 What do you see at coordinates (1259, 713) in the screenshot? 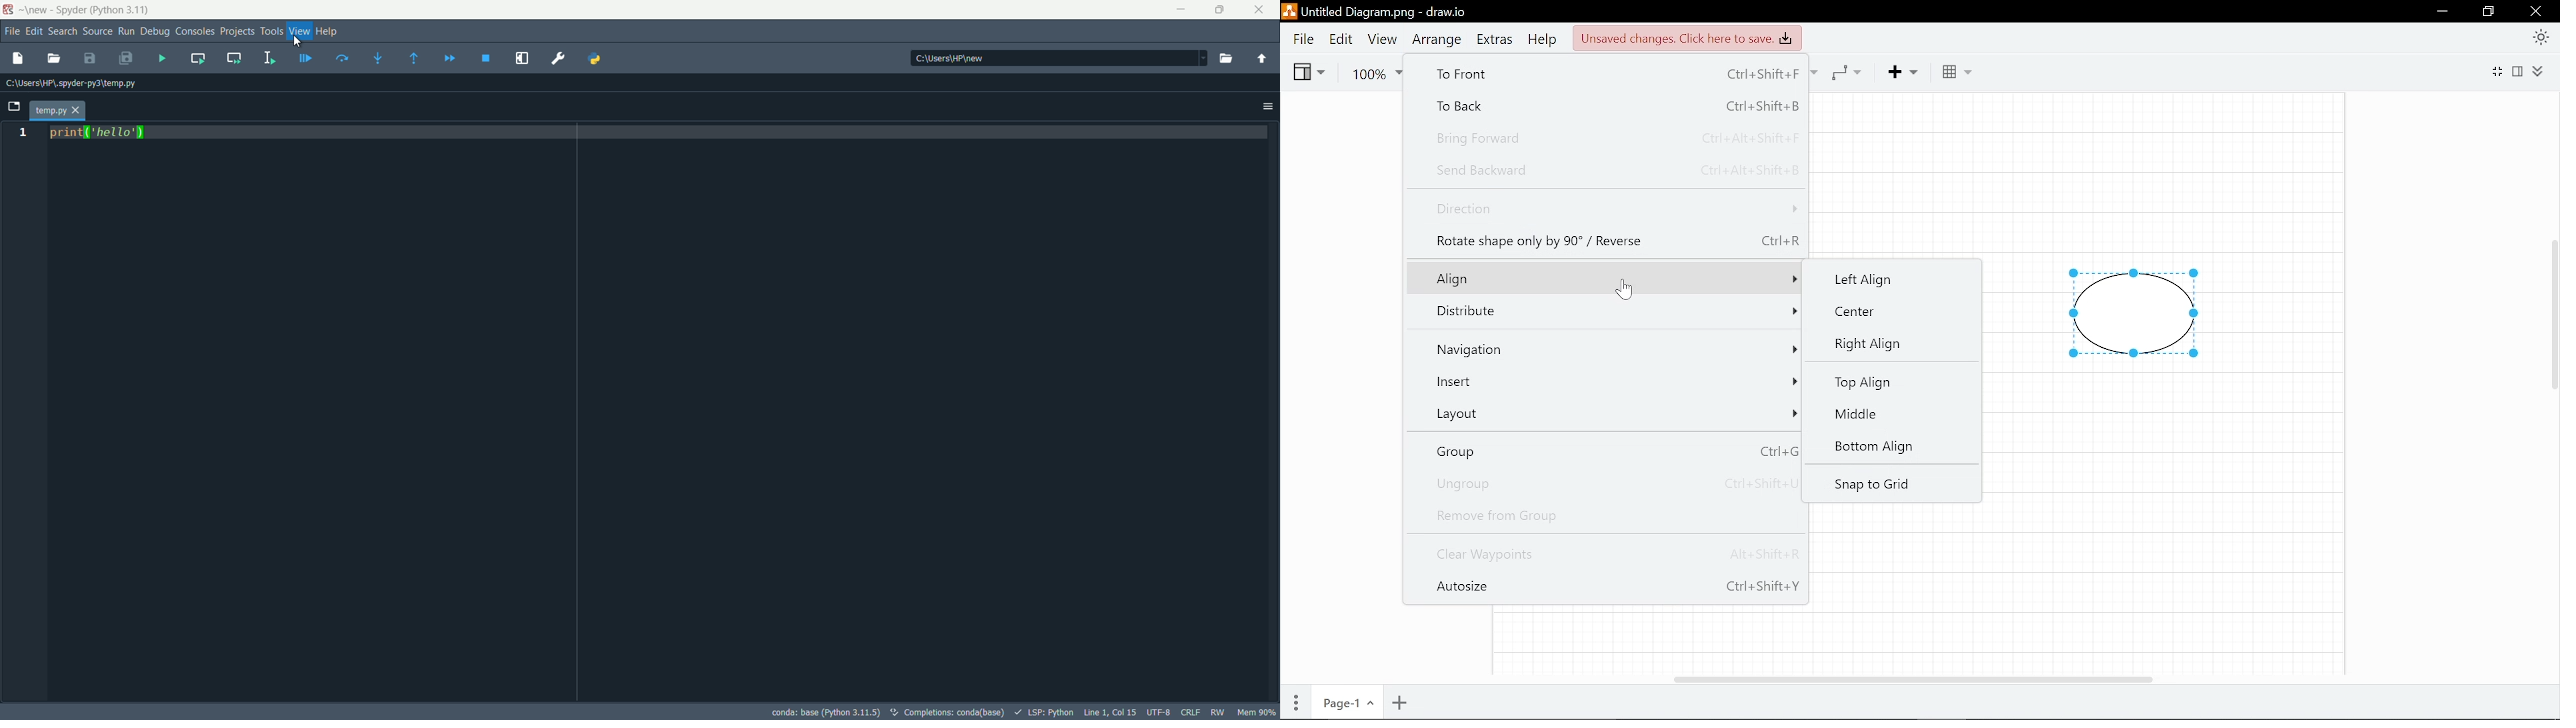
I see `mem 90%` at bounding box center [1259, 713].